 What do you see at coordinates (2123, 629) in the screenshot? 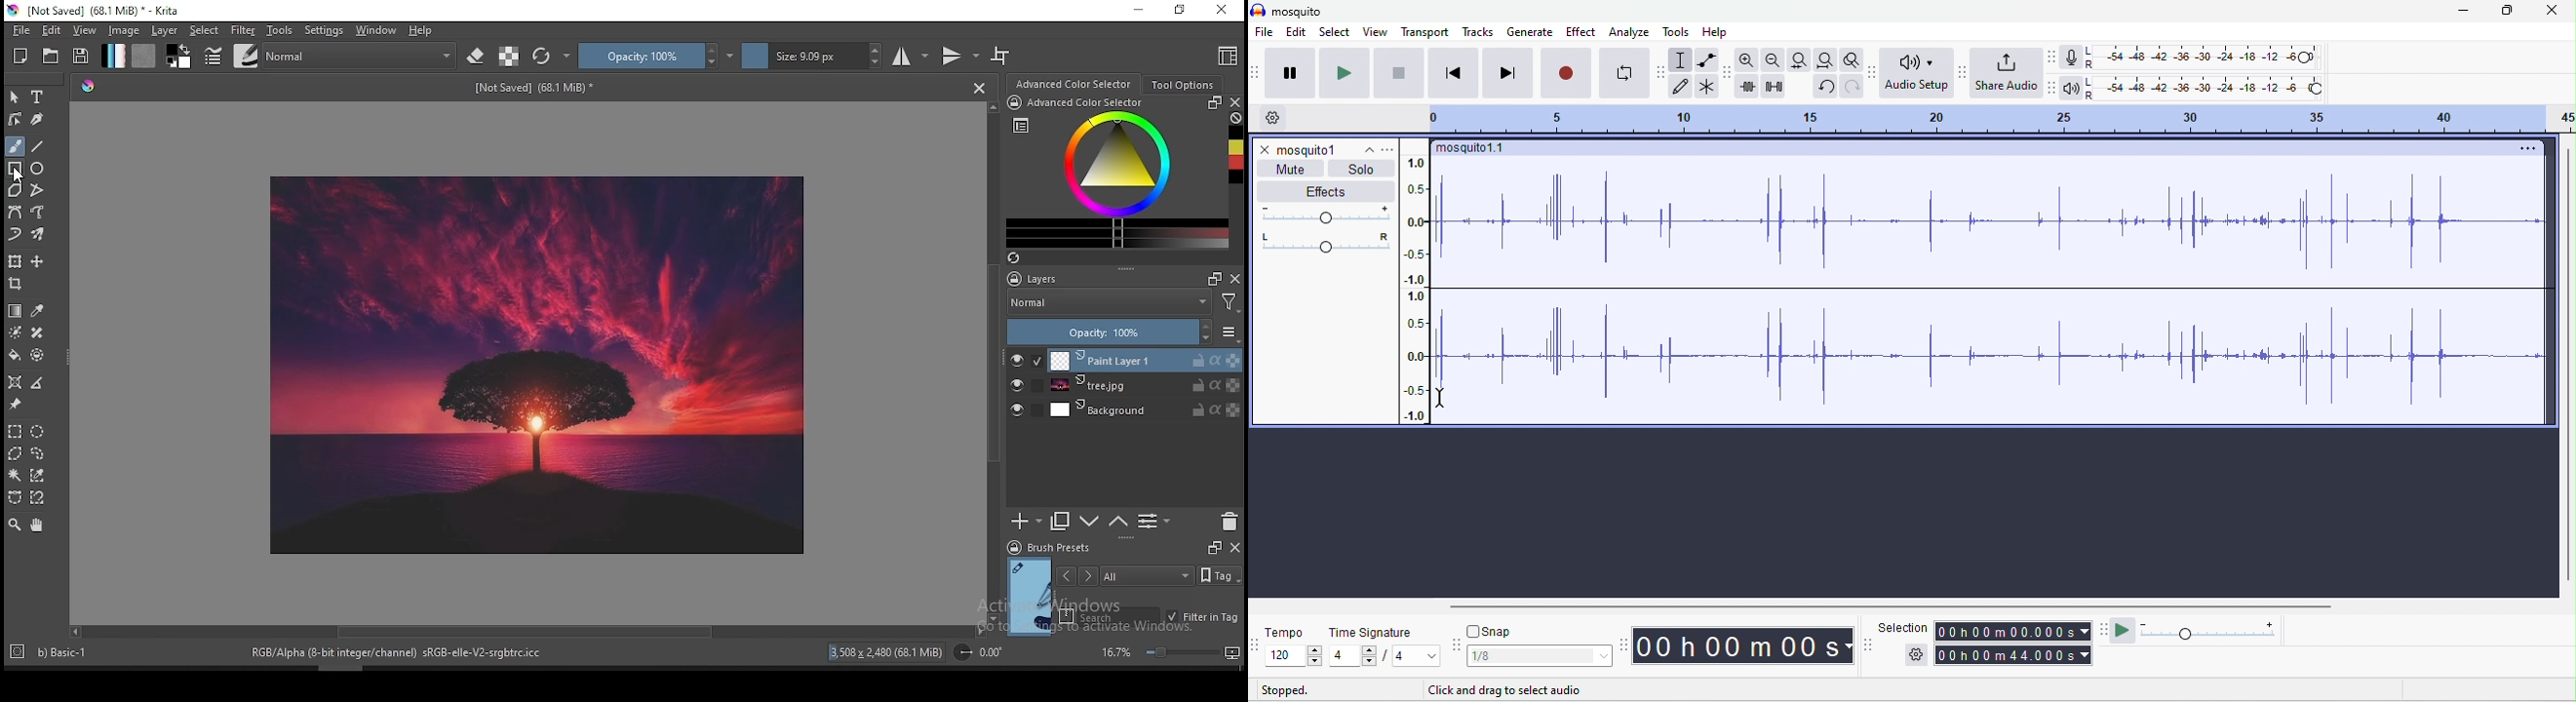
I see `play at speed/ play at speed once` at bounding box center [2123, 629].